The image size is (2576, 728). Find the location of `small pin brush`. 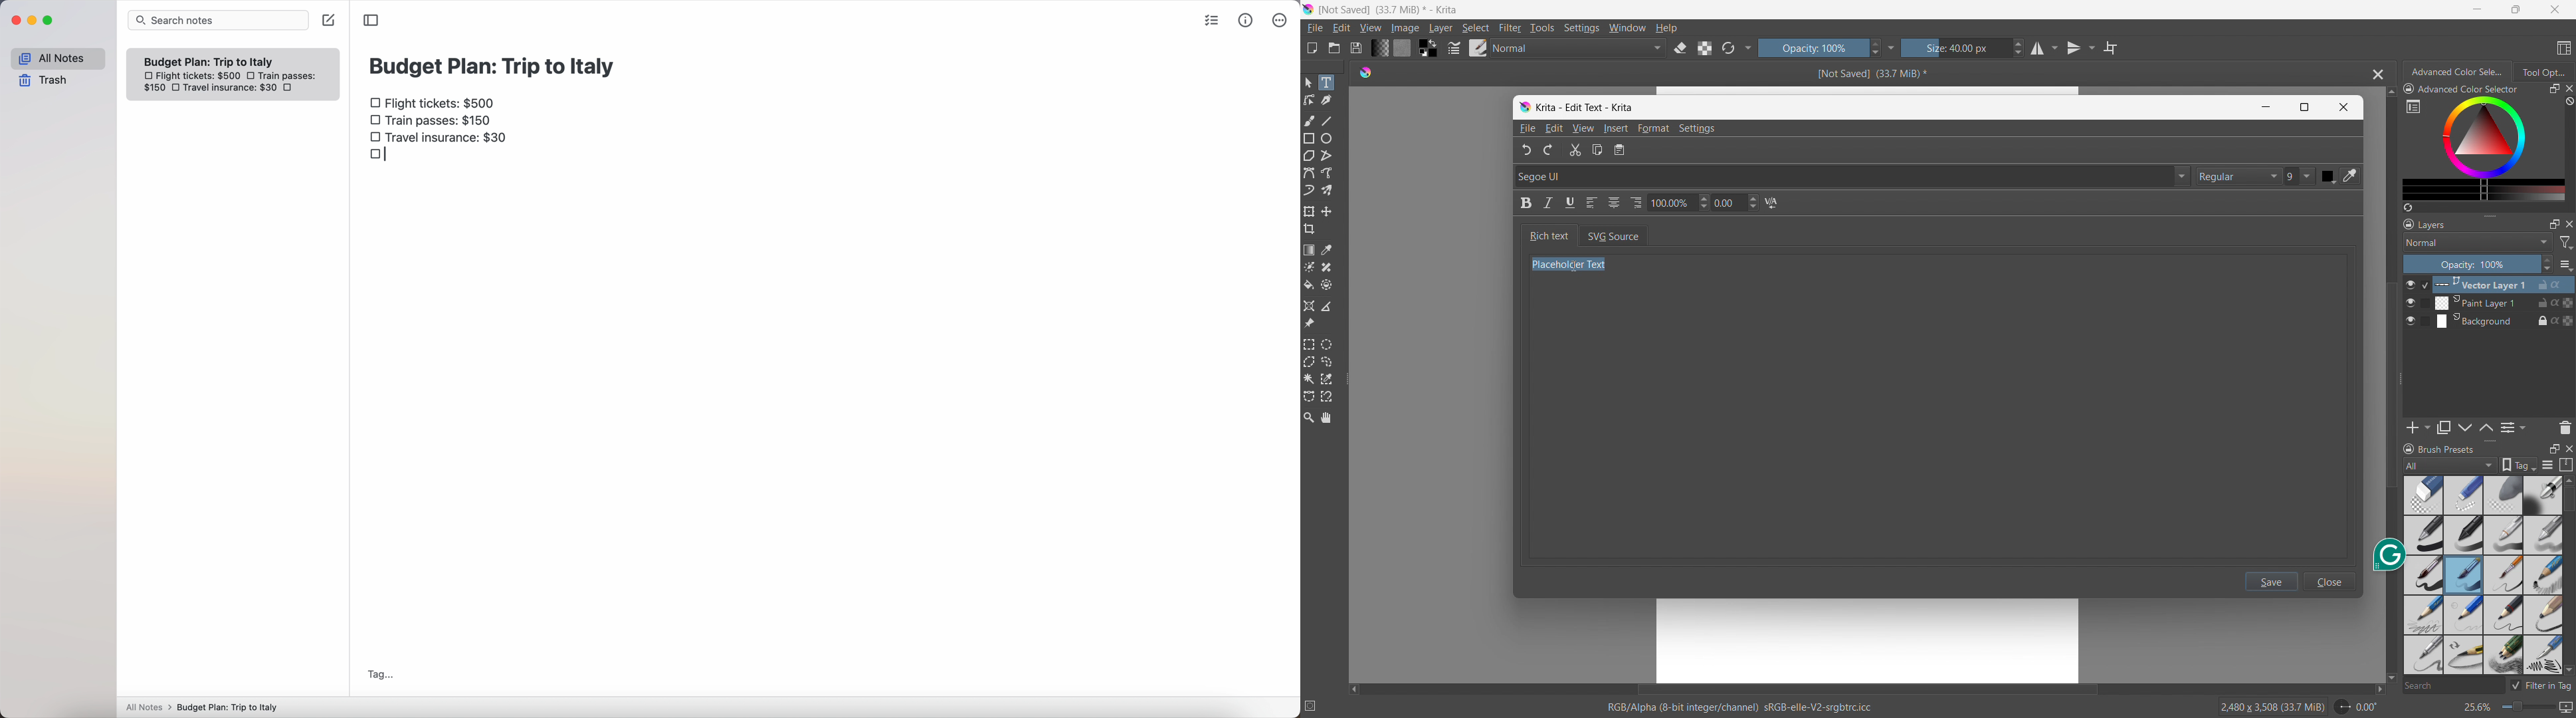

small pin brush is located at coordinates (2502, 576).